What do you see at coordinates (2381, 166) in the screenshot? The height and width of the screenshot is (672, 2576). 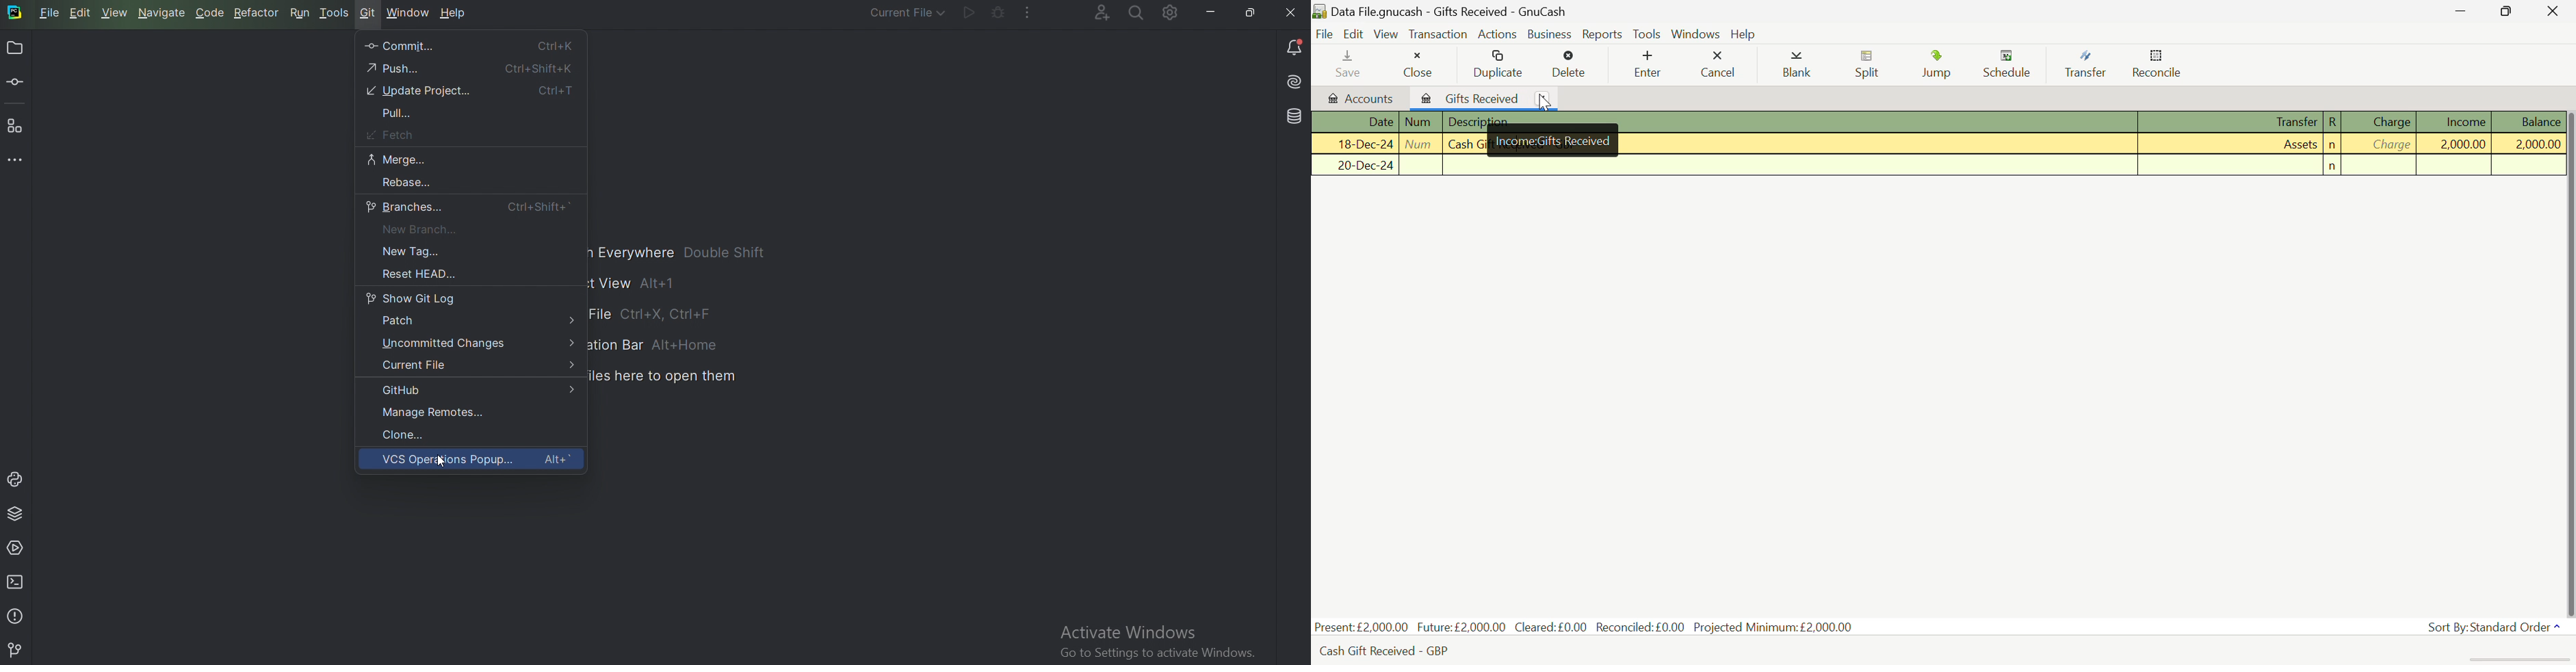 I see `Charge` at bounding box center [2381, 166].